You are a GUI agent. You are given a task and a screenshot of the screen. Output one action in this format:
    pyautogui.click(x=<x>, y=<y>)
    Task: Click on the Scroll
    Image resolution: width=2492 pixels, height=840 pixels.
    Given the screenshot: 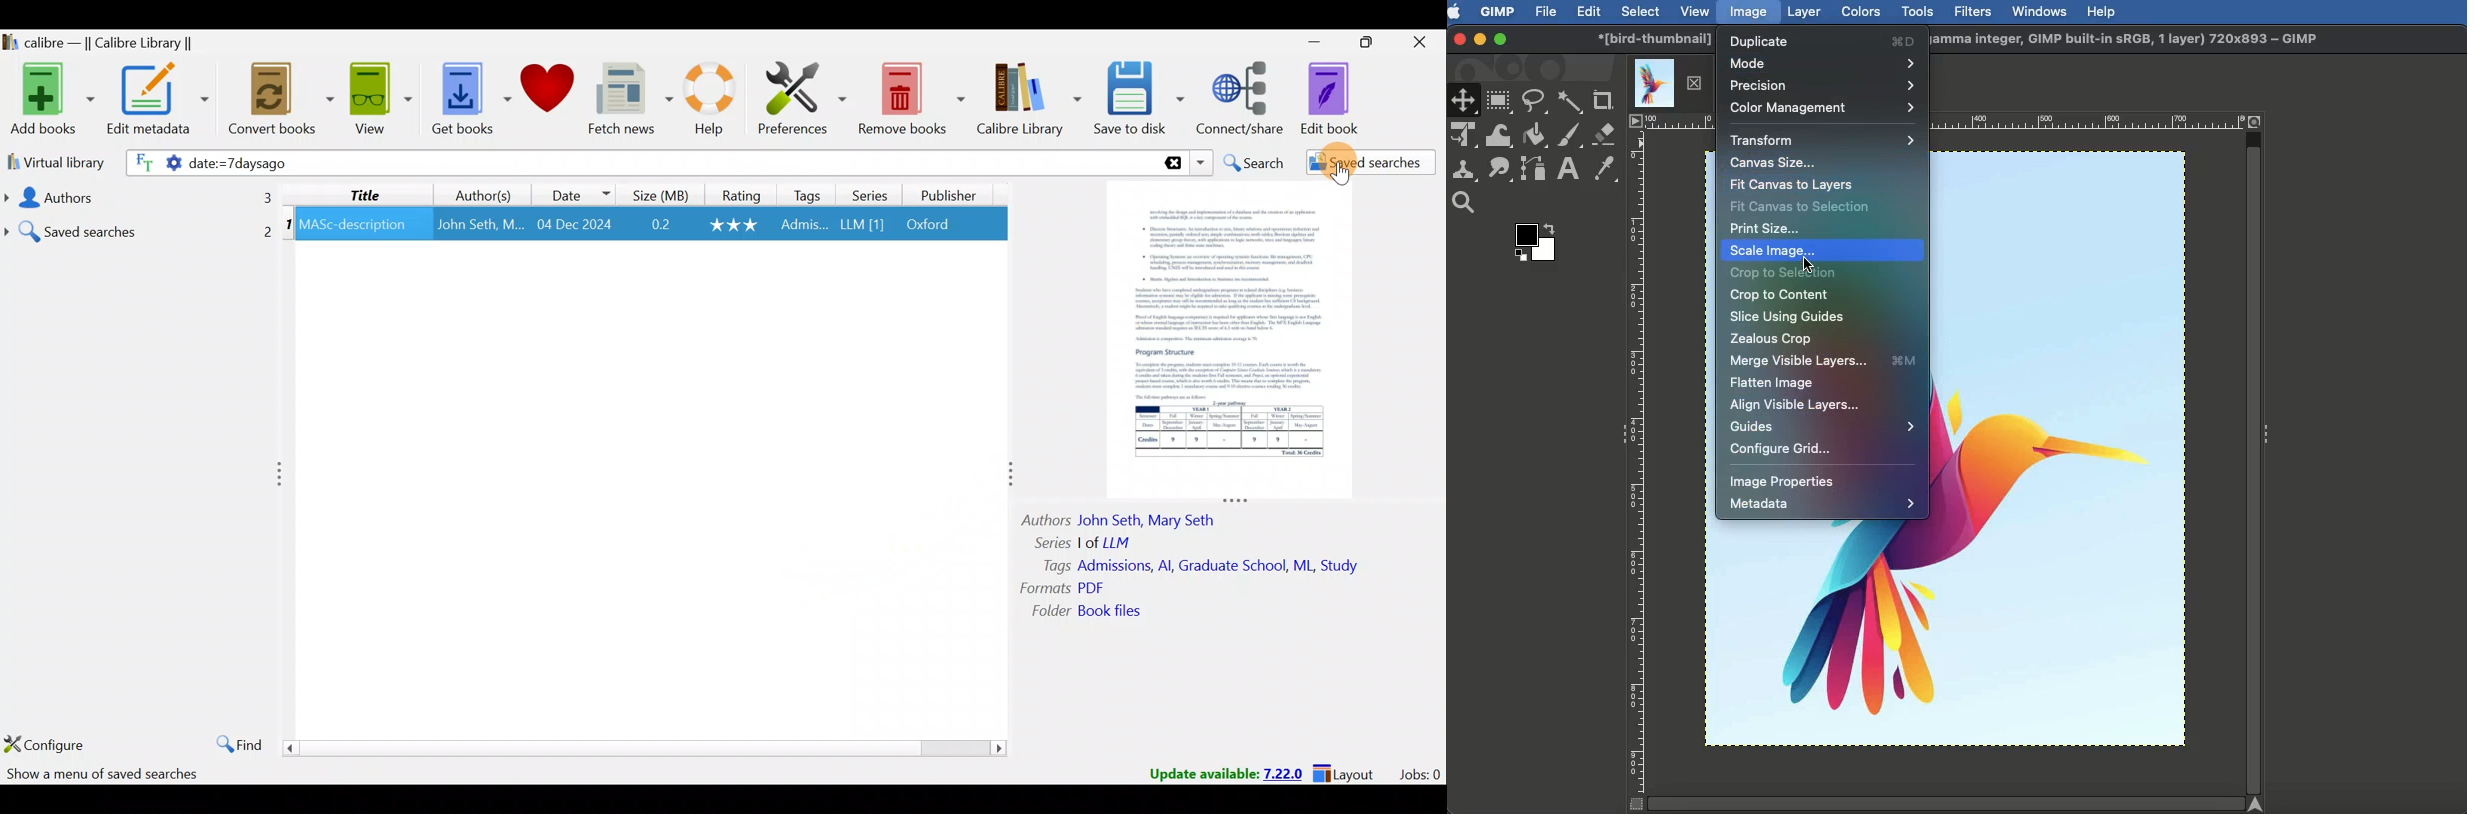 What is the action you would take?
    pyautogui.click(x=2255, y=459)
    